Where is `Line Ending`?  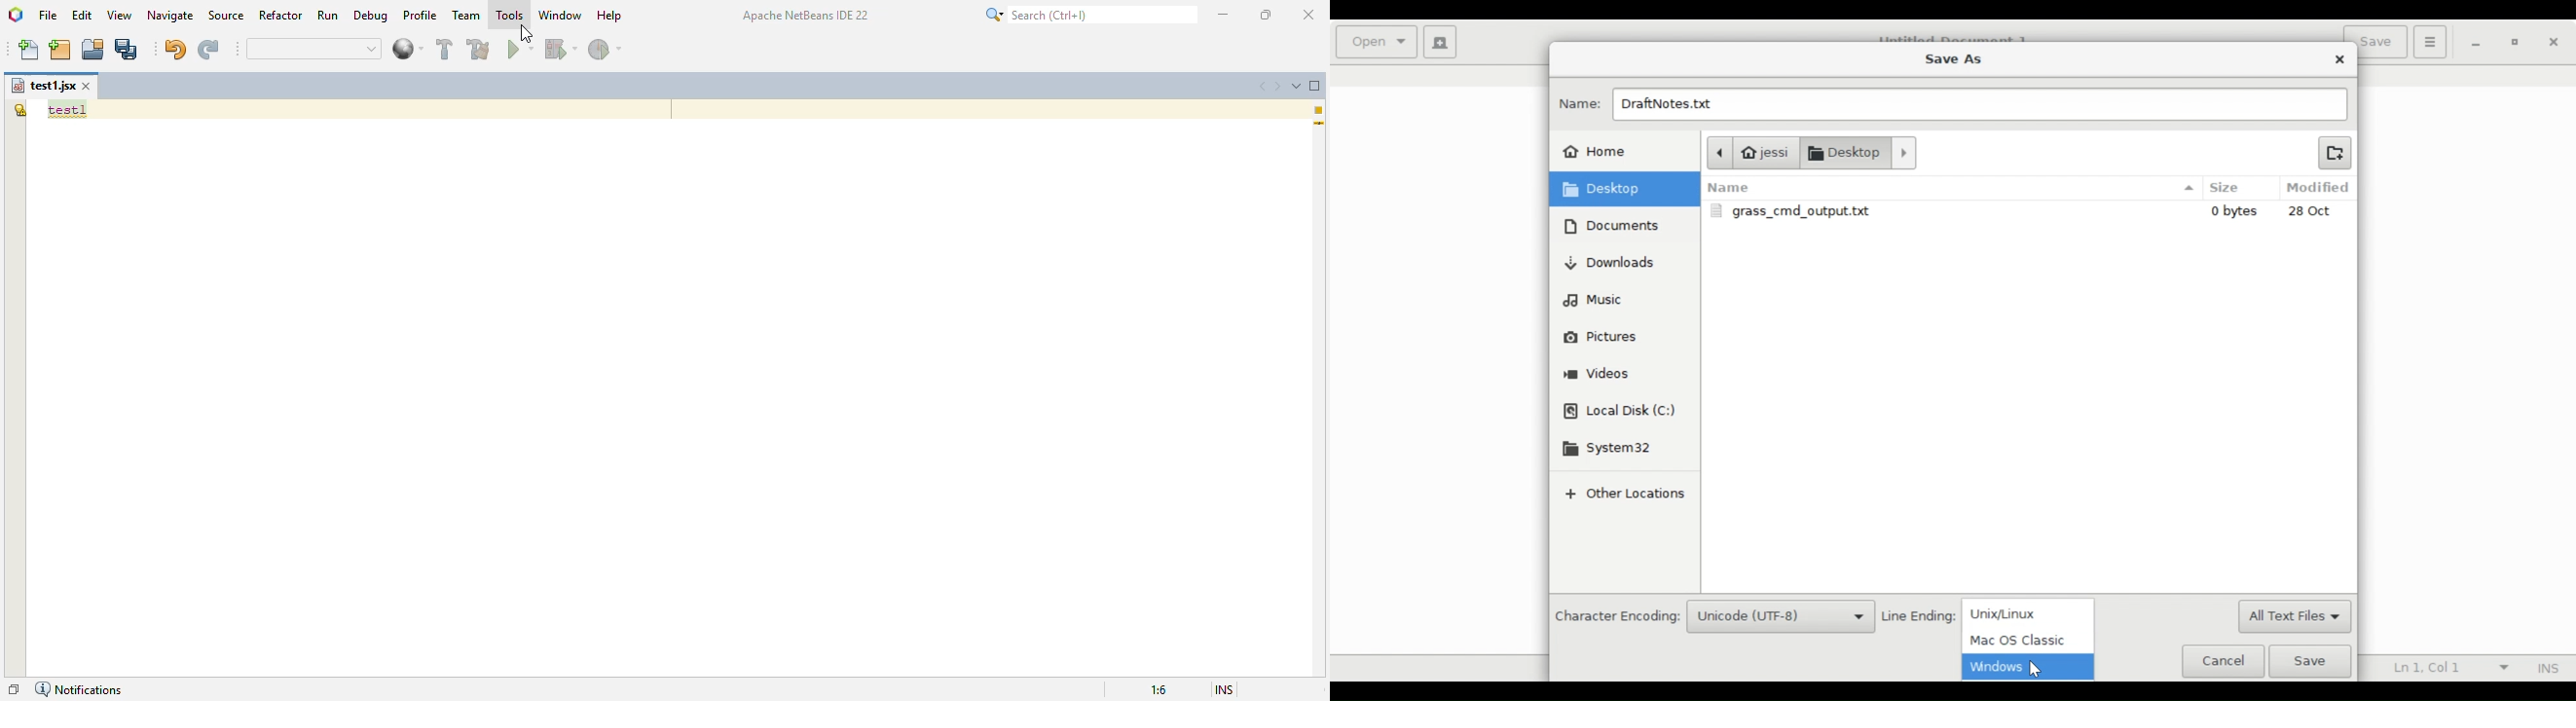
Line Ending is located at coordinates (1919, 617).